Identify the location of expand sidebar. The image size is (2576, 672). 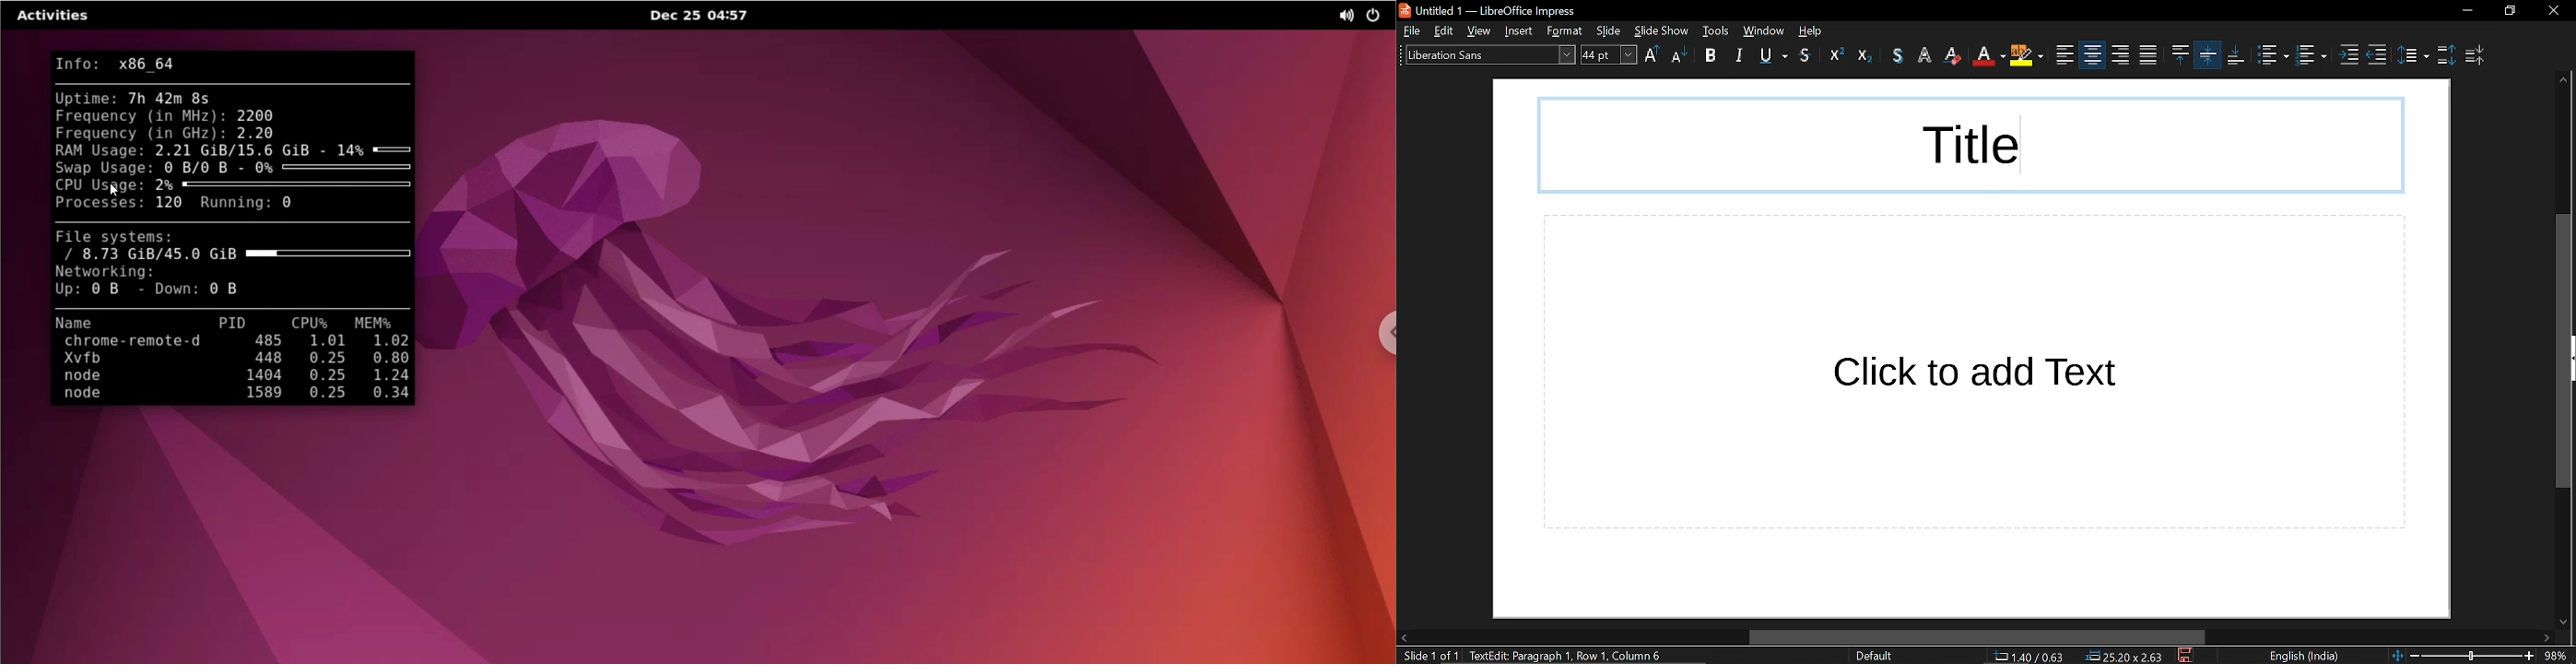
(2572, 358).